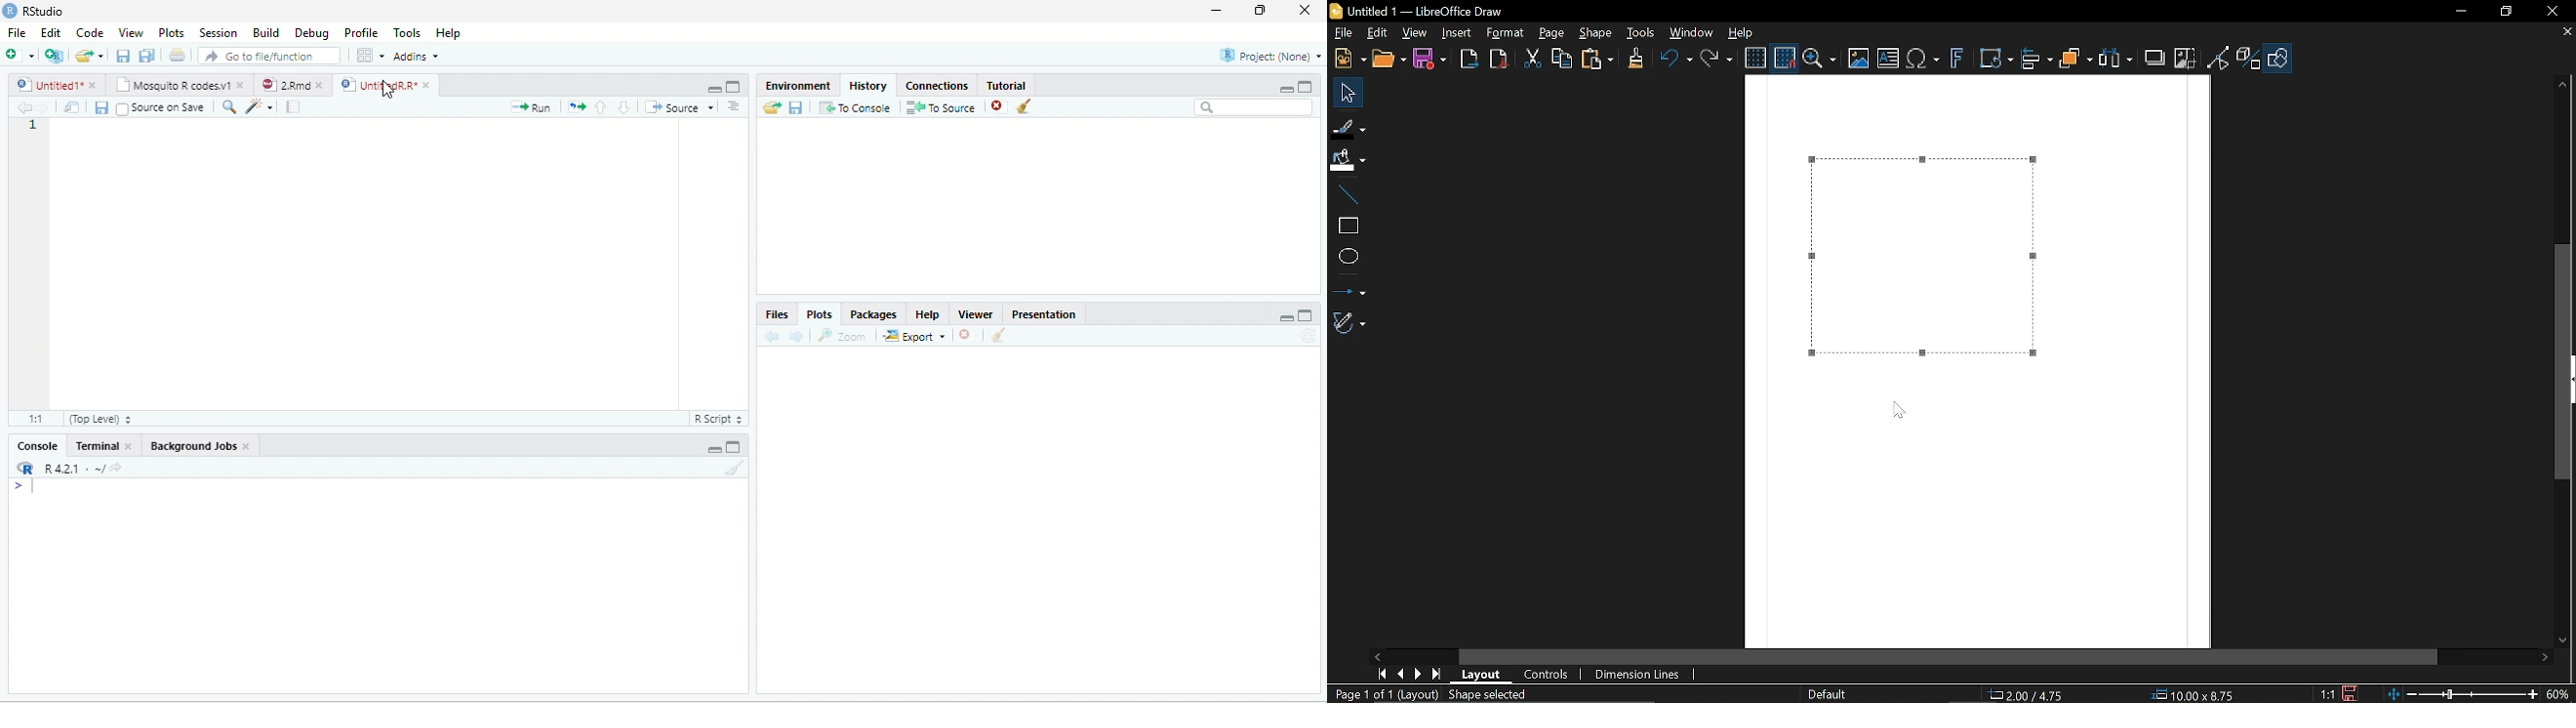 This screenshot has height=728, width=2576. Describe the element at coordinates (999, 107) in the screenshot. I see `Remove the selected history entries` at that location.